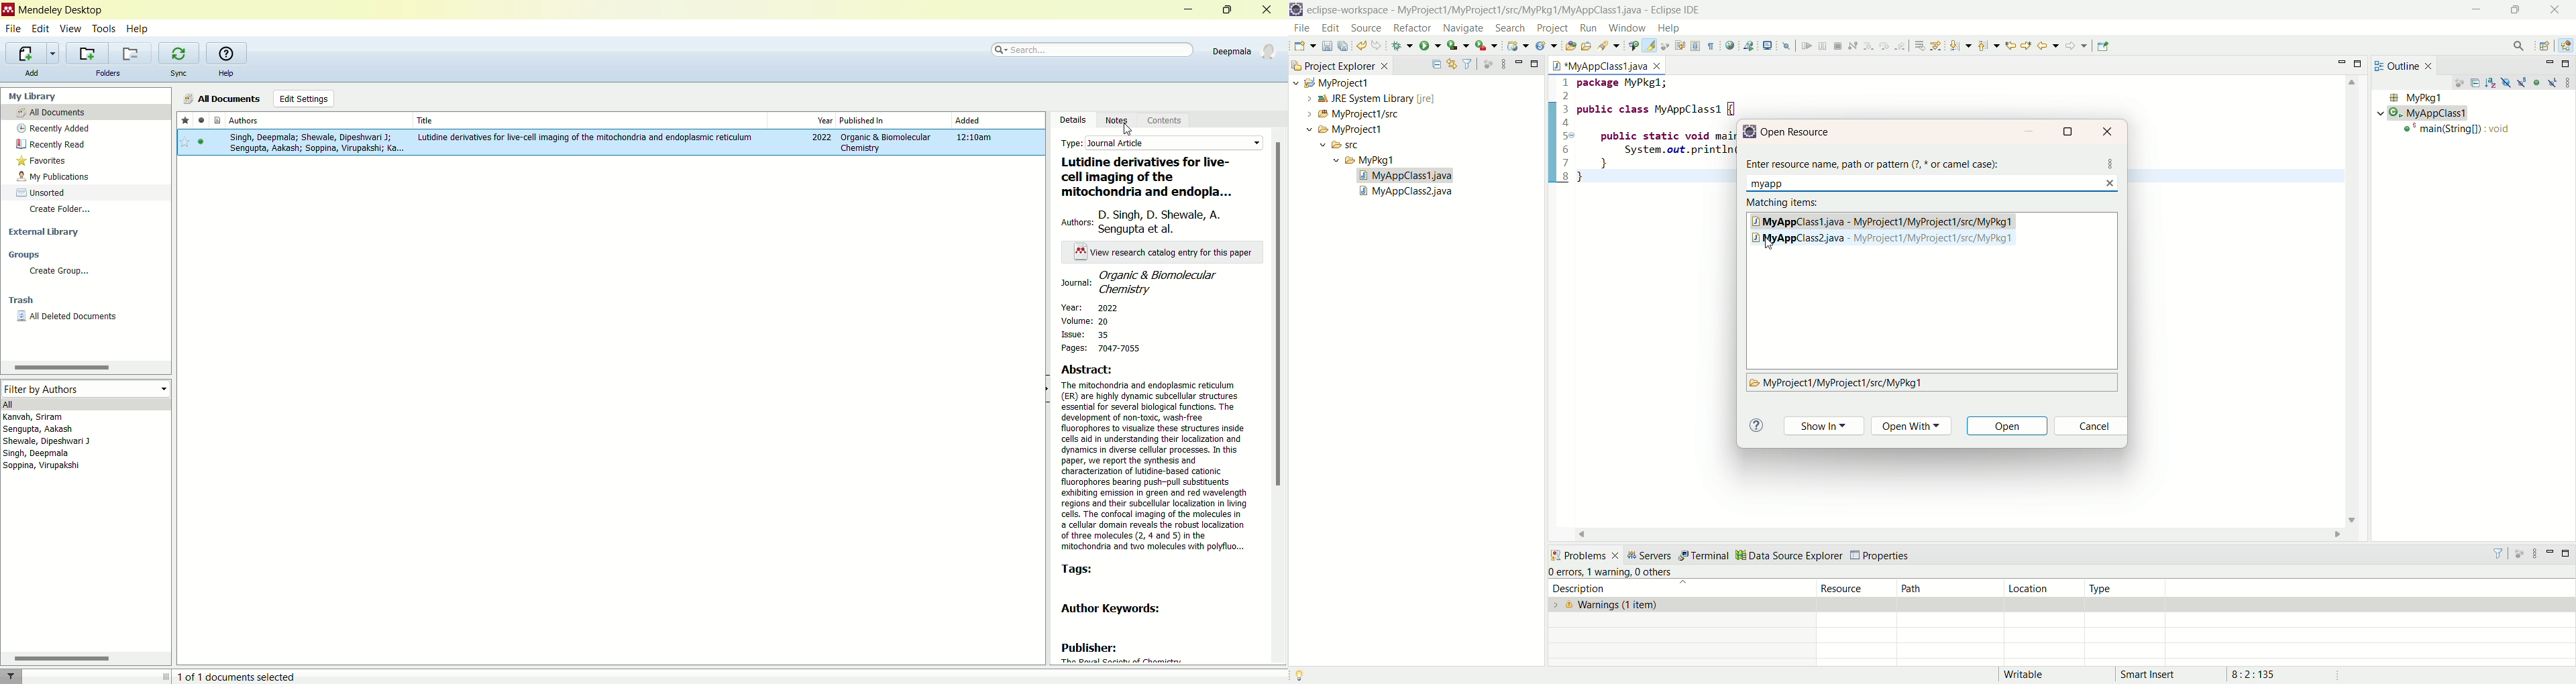 The image size is (2576, 700). I want to click on step into, so click(1868, 47).